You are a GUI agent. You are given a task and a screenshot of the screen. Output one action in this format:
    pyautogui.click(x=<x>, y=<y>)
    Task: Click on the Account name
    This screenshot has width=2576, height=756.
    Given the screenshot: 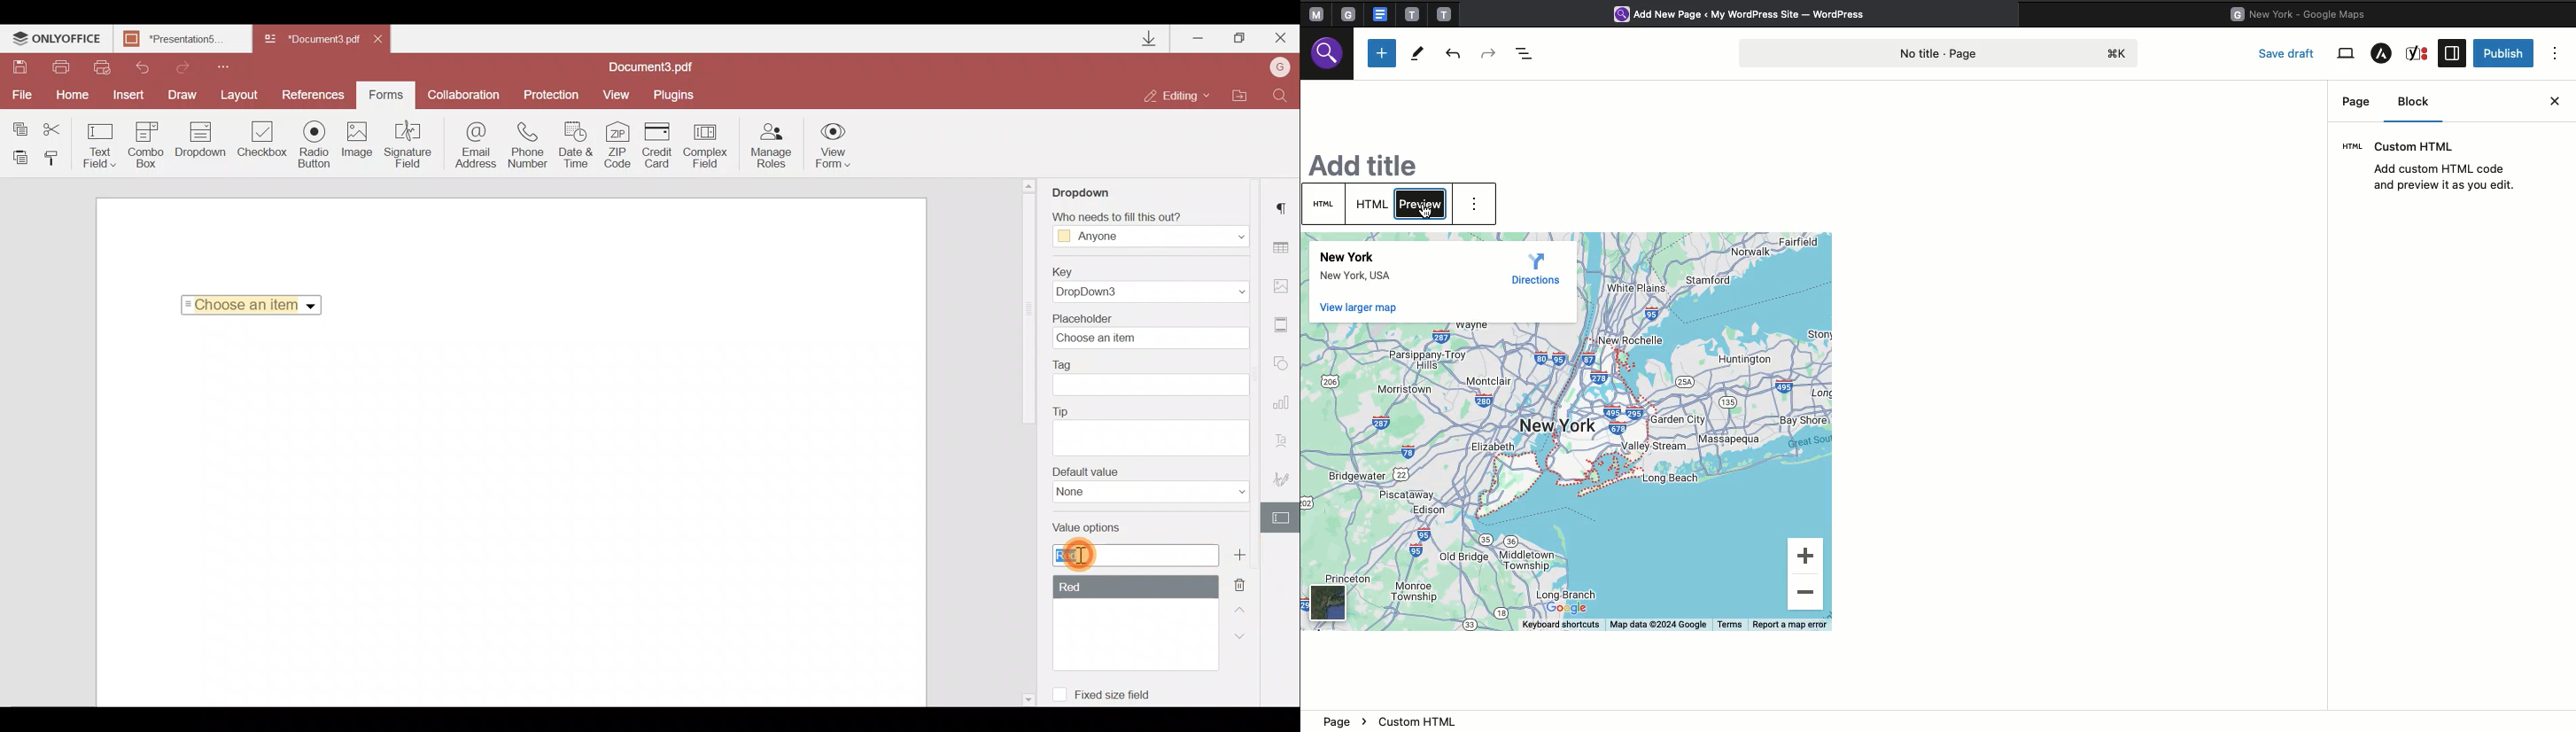 What is the action you would take?
    pyautogui.click(x=1280, y=66)
    